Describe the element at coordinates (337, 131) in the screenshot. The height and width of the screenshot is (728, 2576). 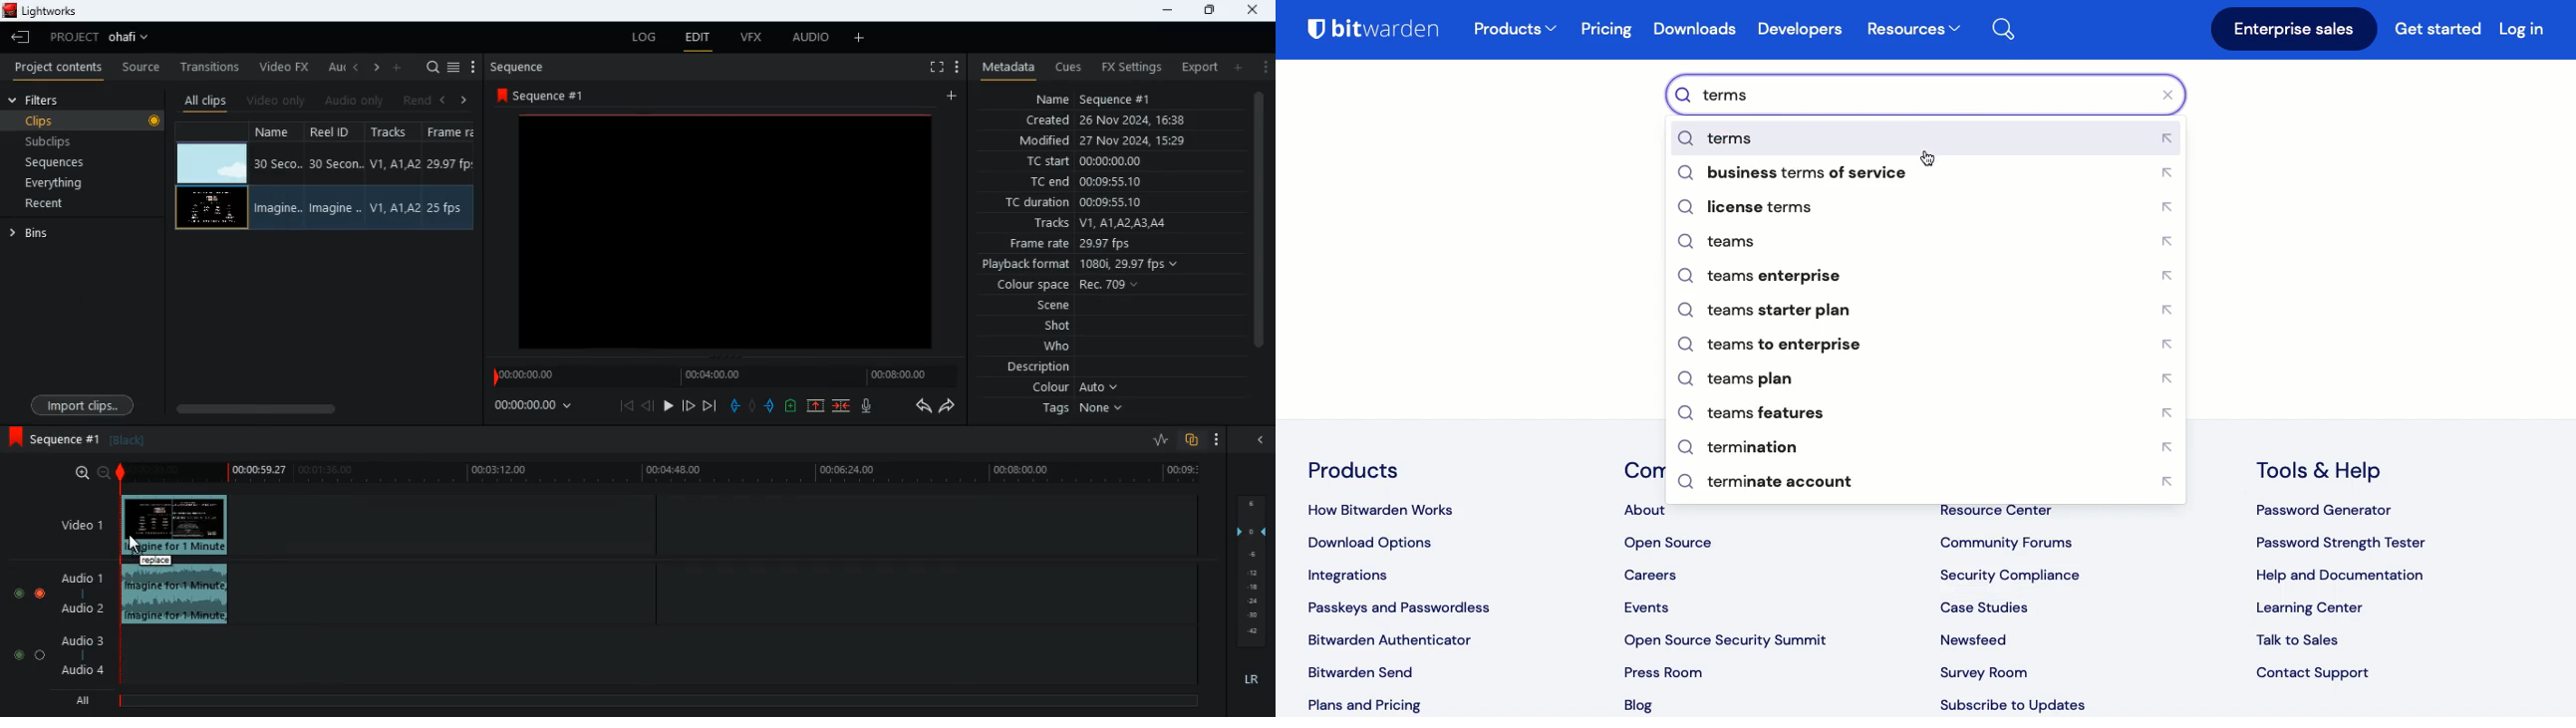
I see `real id` at that location.